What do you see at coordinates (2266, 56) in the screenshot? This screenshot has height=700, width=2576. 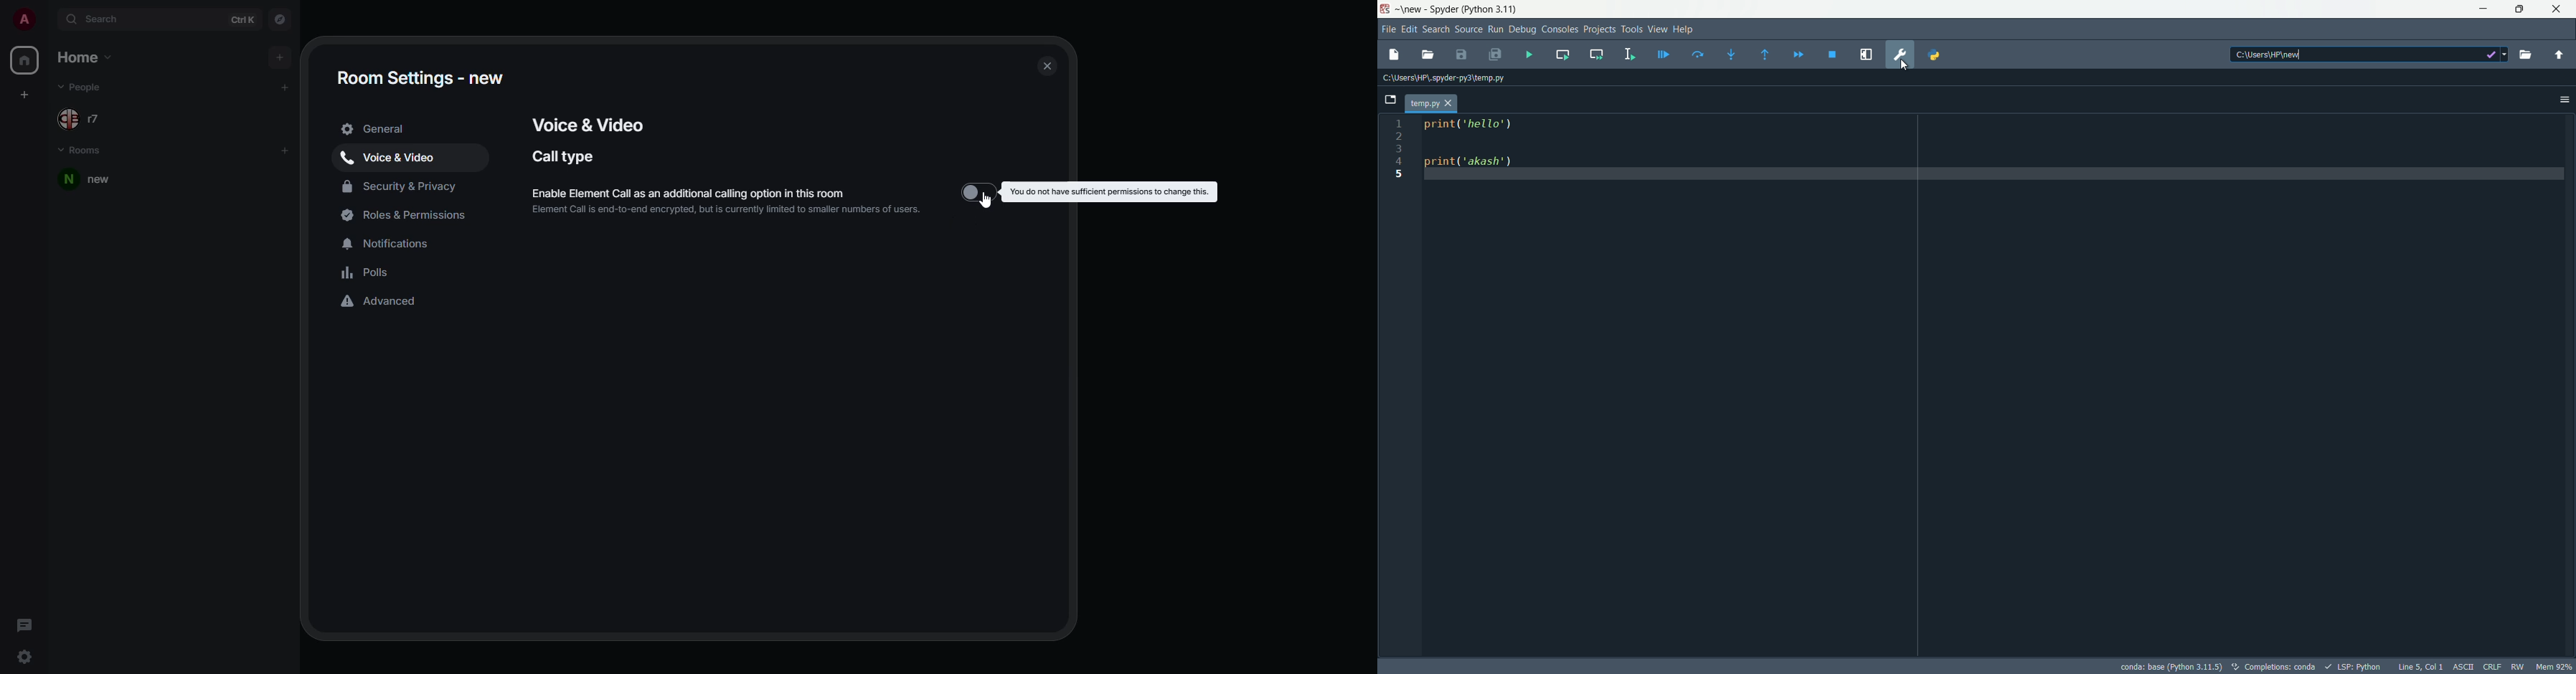 I see `C:\Users\HP\new` at bounding box center [2266, 56].